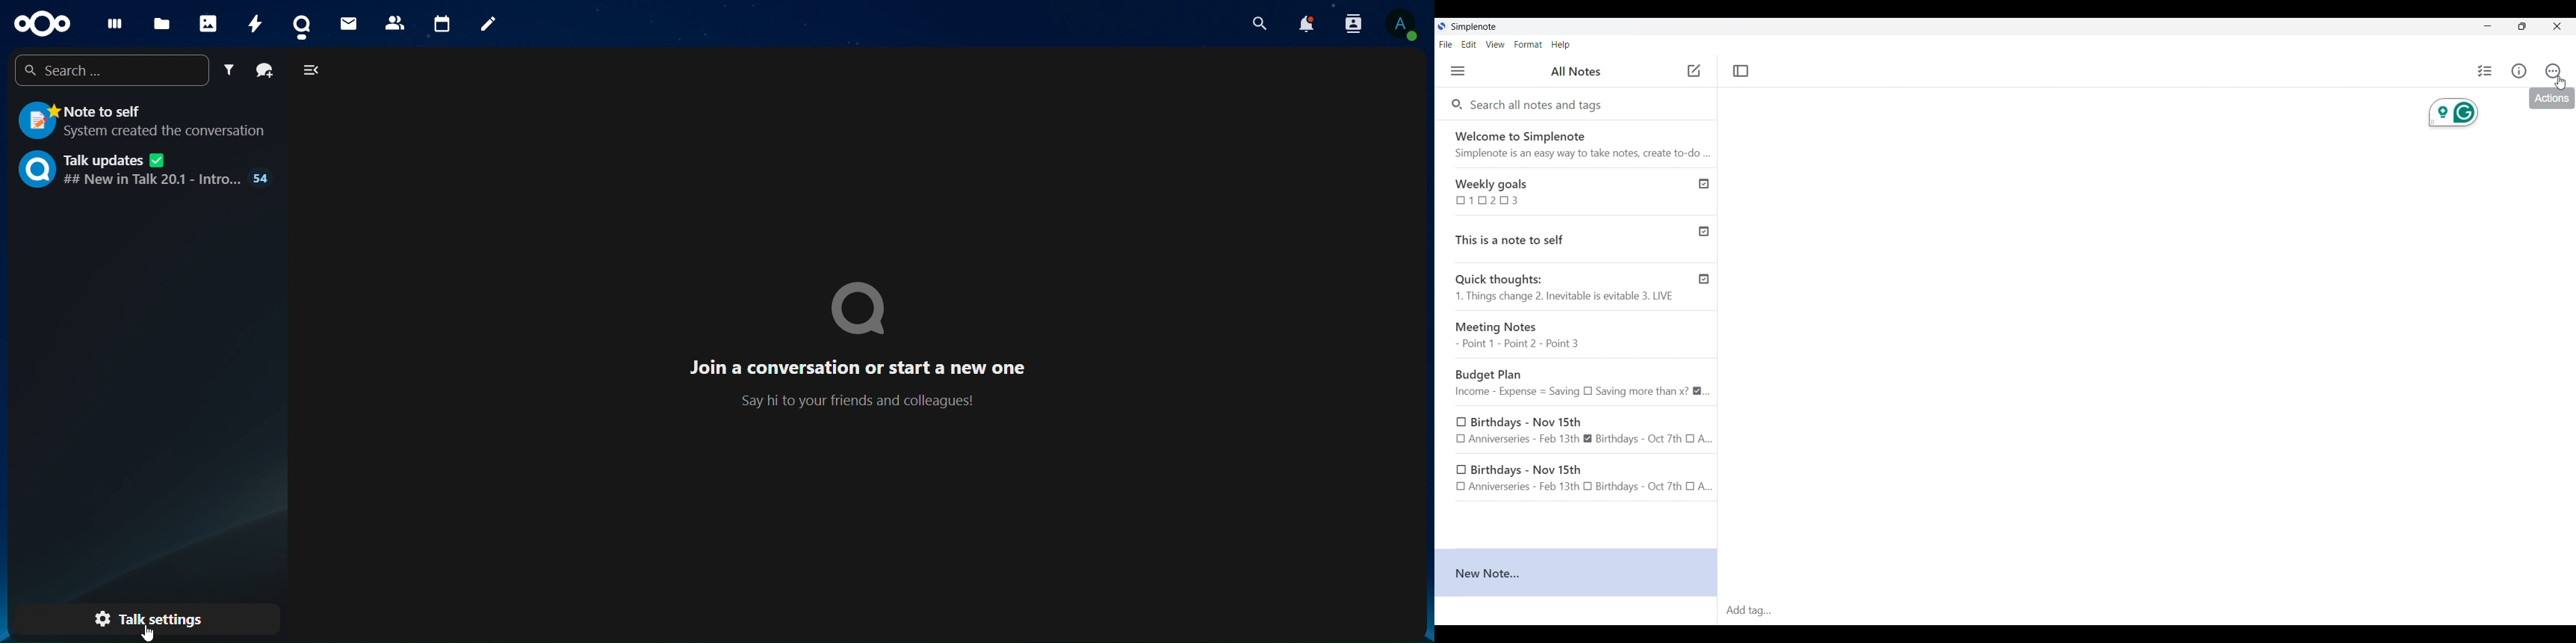 This screenshot has height=644, width=2576. What do you see at coordinates (2557, 26) in the screenshot?
I see `Close interface` at bounding box center [2557, 26].